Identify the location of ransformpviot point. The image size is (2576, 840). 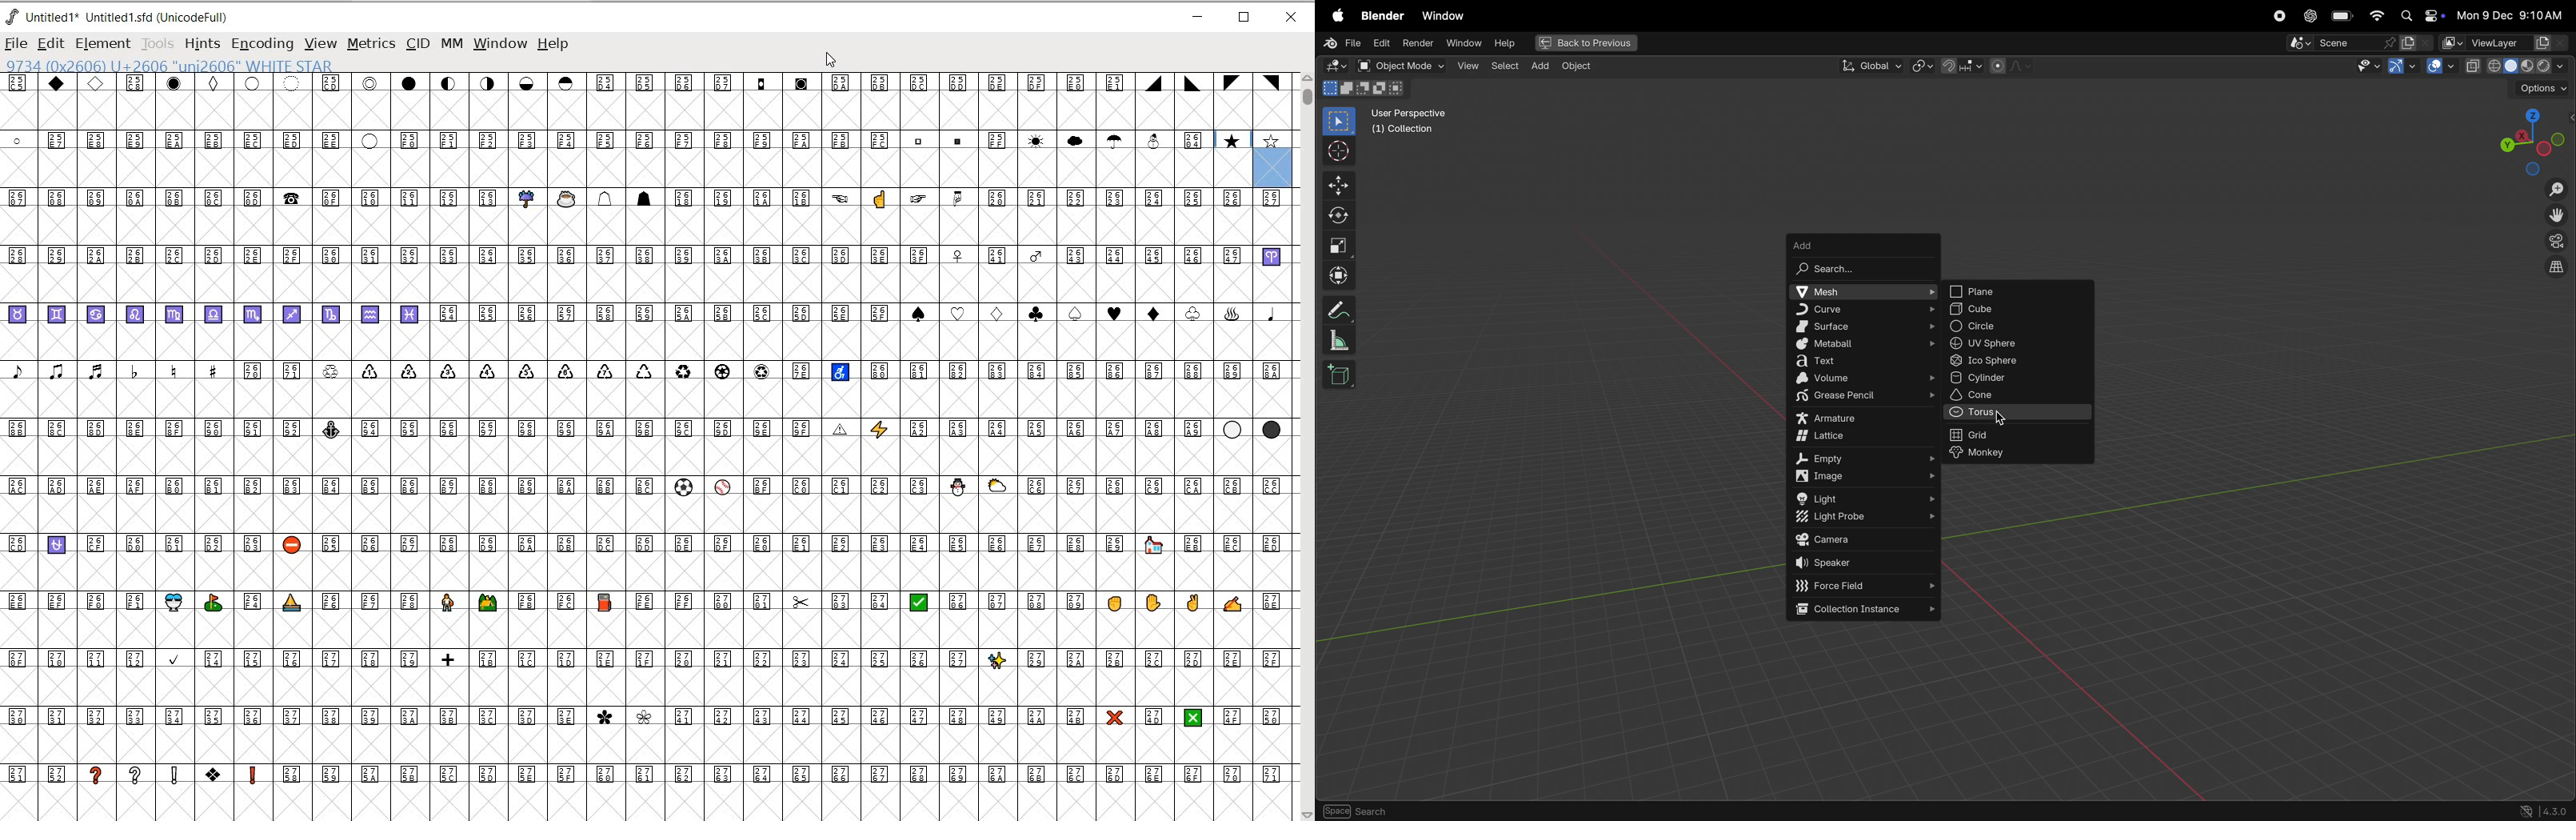
(1923, 65).